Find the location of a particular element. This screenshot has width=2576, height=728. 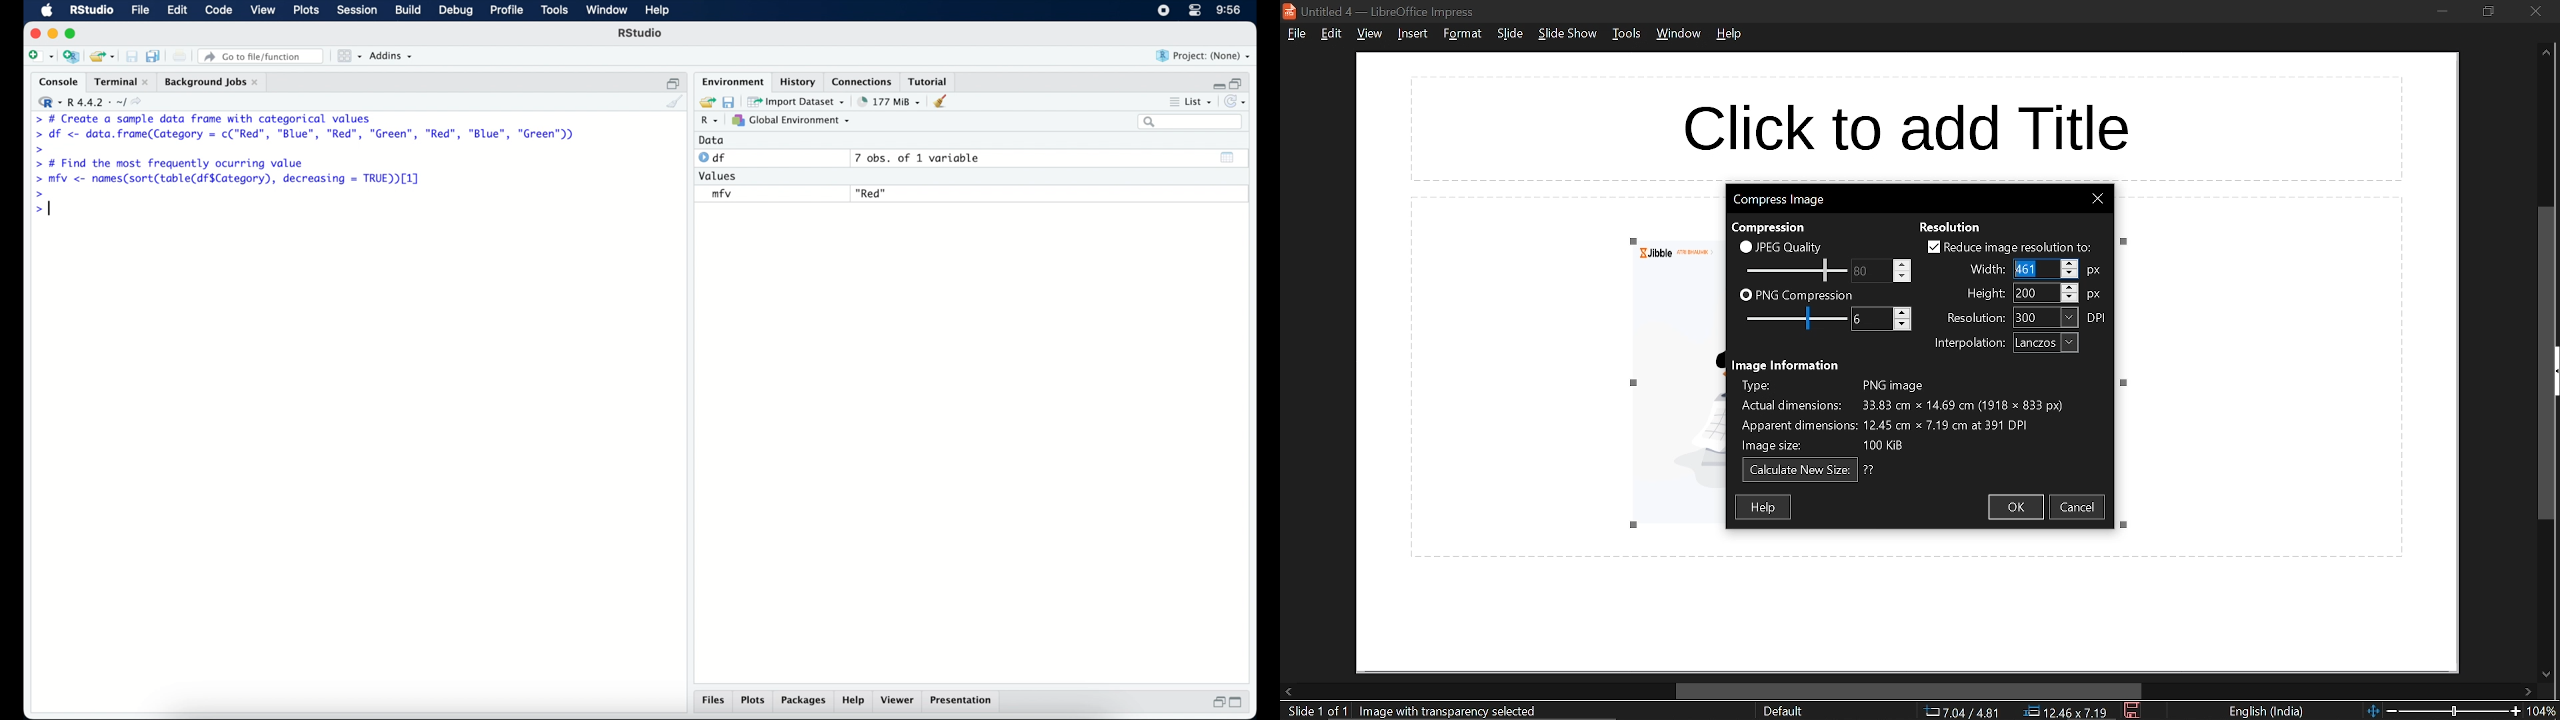

history is located at coordinates (799, 81).